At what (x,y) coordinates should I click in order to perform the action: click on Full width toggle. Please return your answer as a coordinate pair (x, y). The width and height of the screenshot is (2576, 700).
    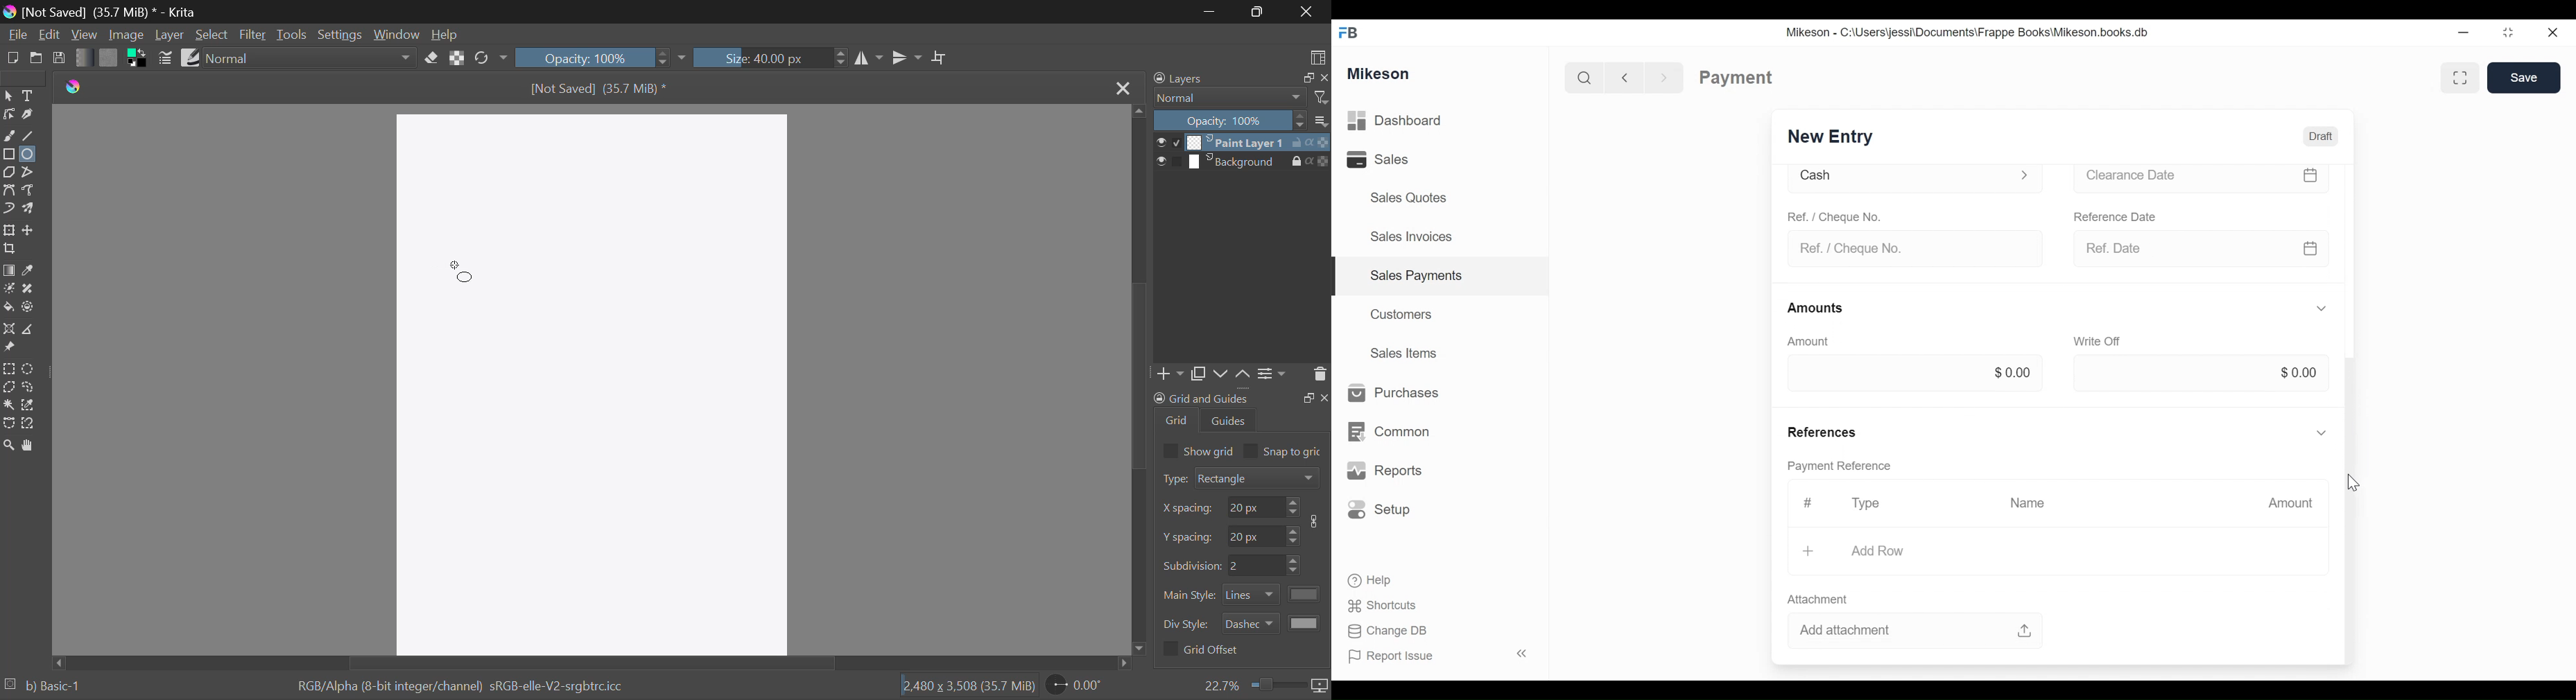
    Looking at the image, I should click on (2458, 78).